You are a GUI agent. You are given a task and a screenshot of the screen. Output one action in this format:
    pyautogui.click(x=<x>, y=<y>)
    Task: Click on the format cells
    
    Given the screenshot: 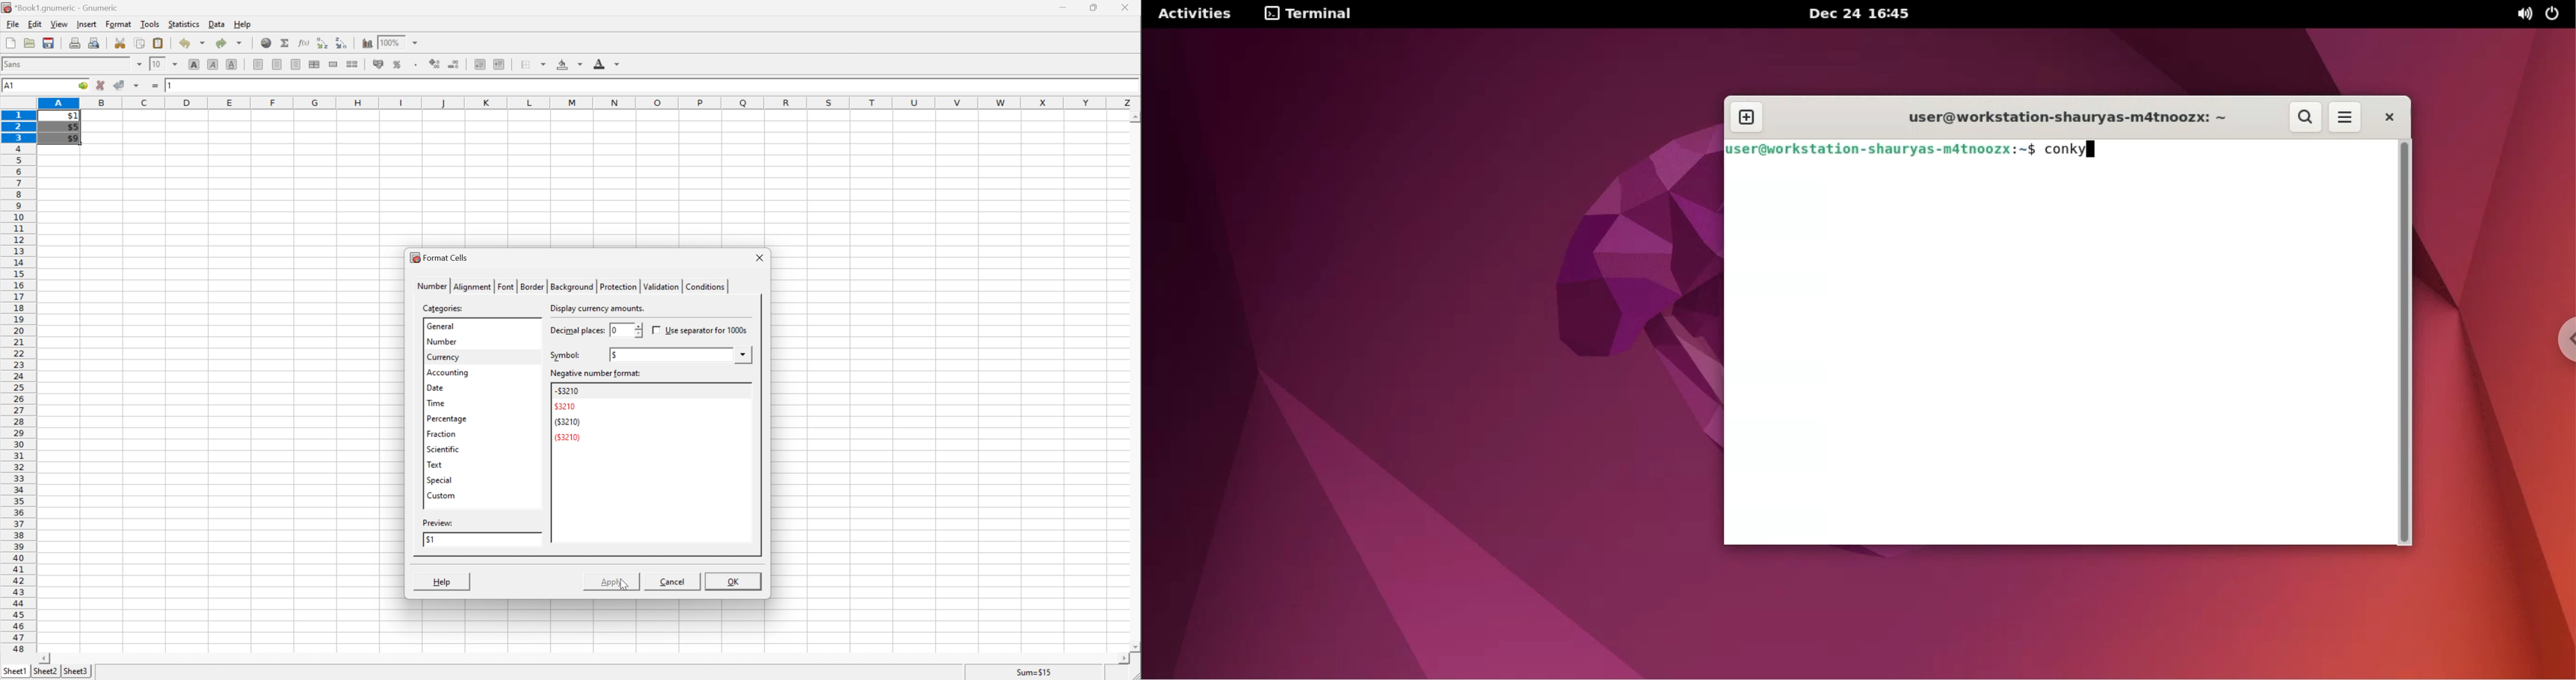 What is the action you would take?
    pyautogui.click(x=439, y=257)
    